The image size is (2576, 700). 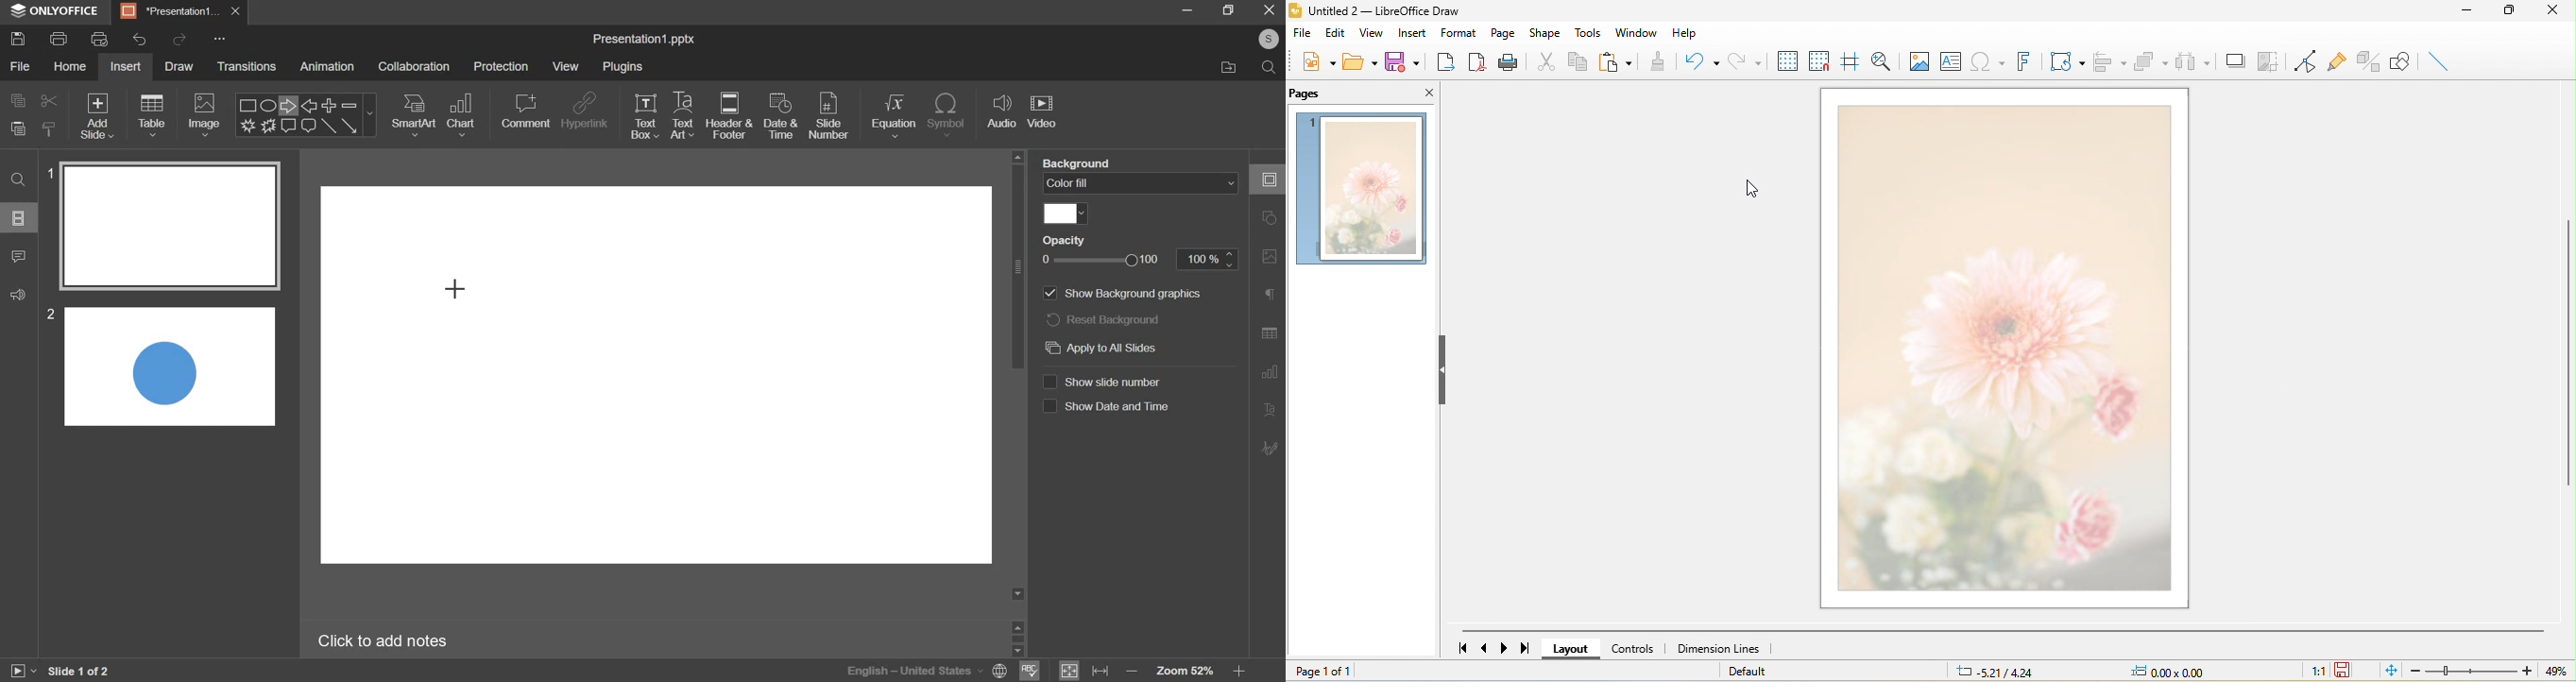 What do you see at coordinates (248, 105) in the screenshot?
I see `Rectangle` at bounding box center [248, 105].